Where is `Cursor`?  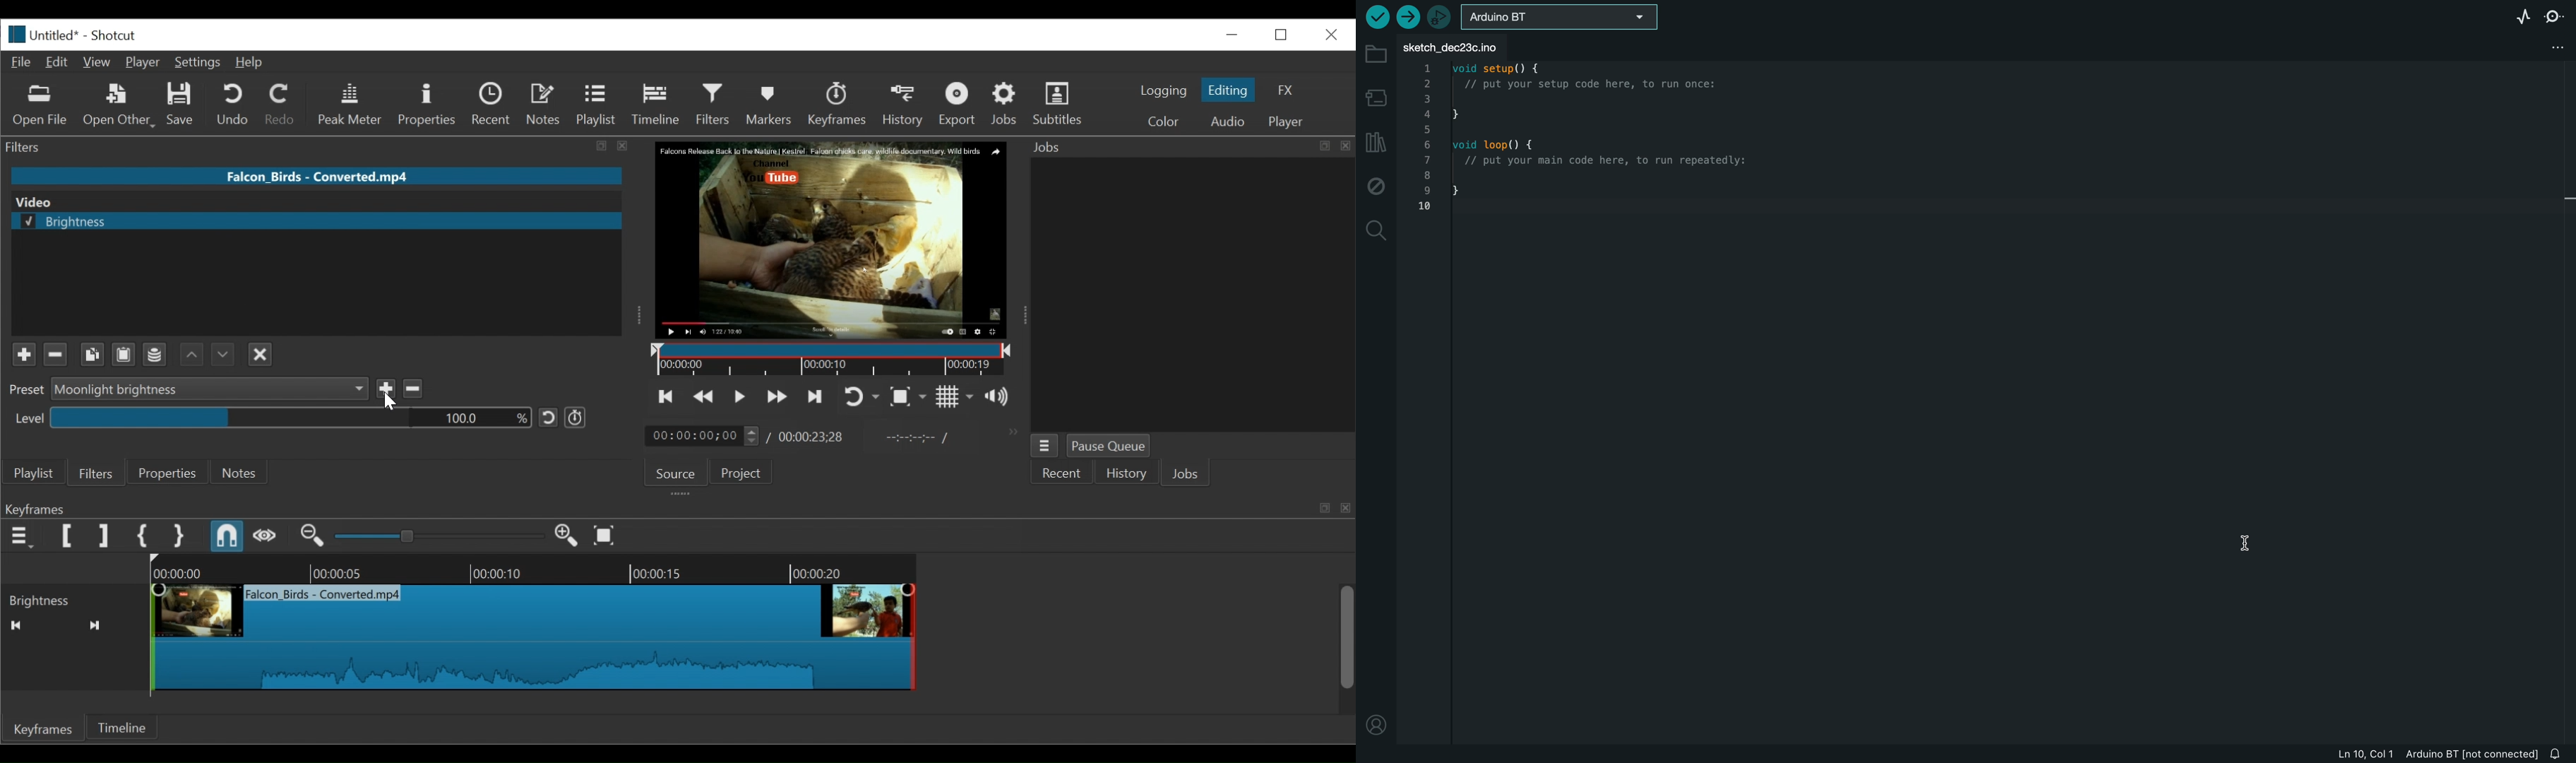 Cursor is located at coordinates (393, 404).